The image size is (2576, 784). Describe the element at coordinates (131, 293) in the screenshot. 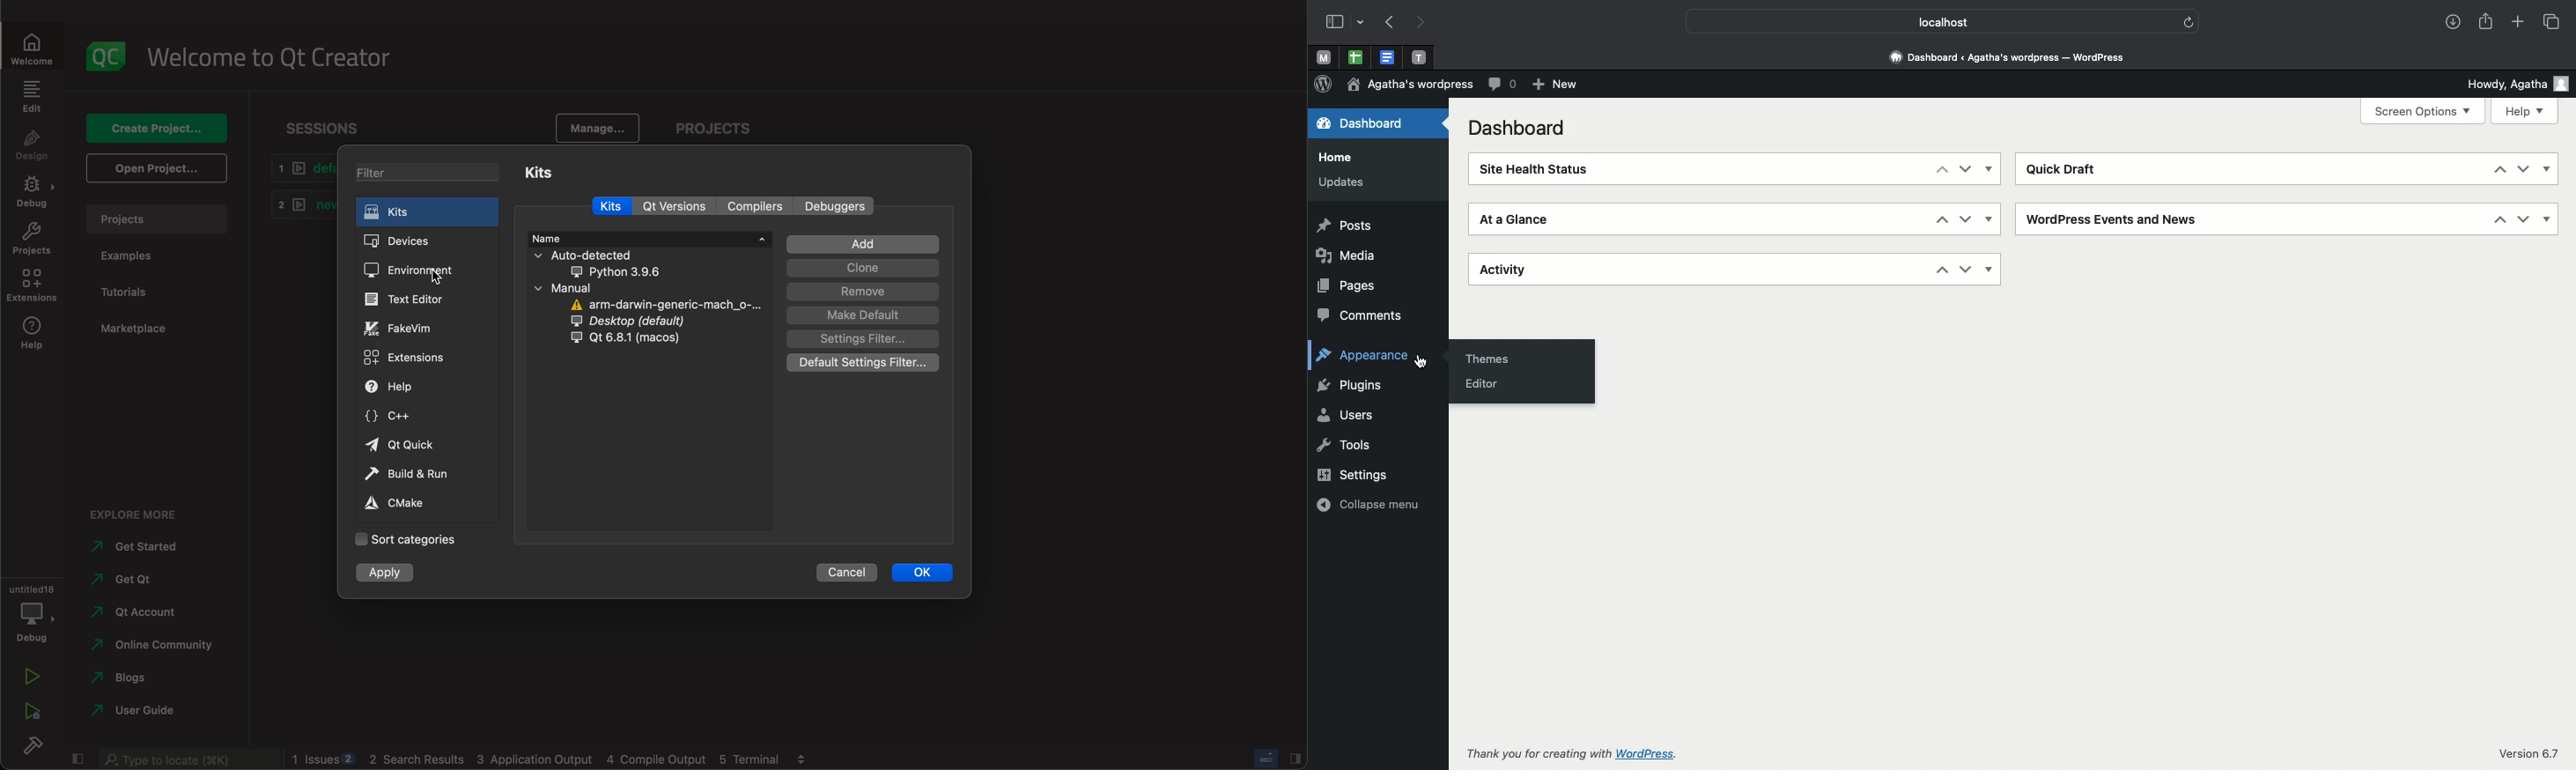

I see `tutorials` at that location.